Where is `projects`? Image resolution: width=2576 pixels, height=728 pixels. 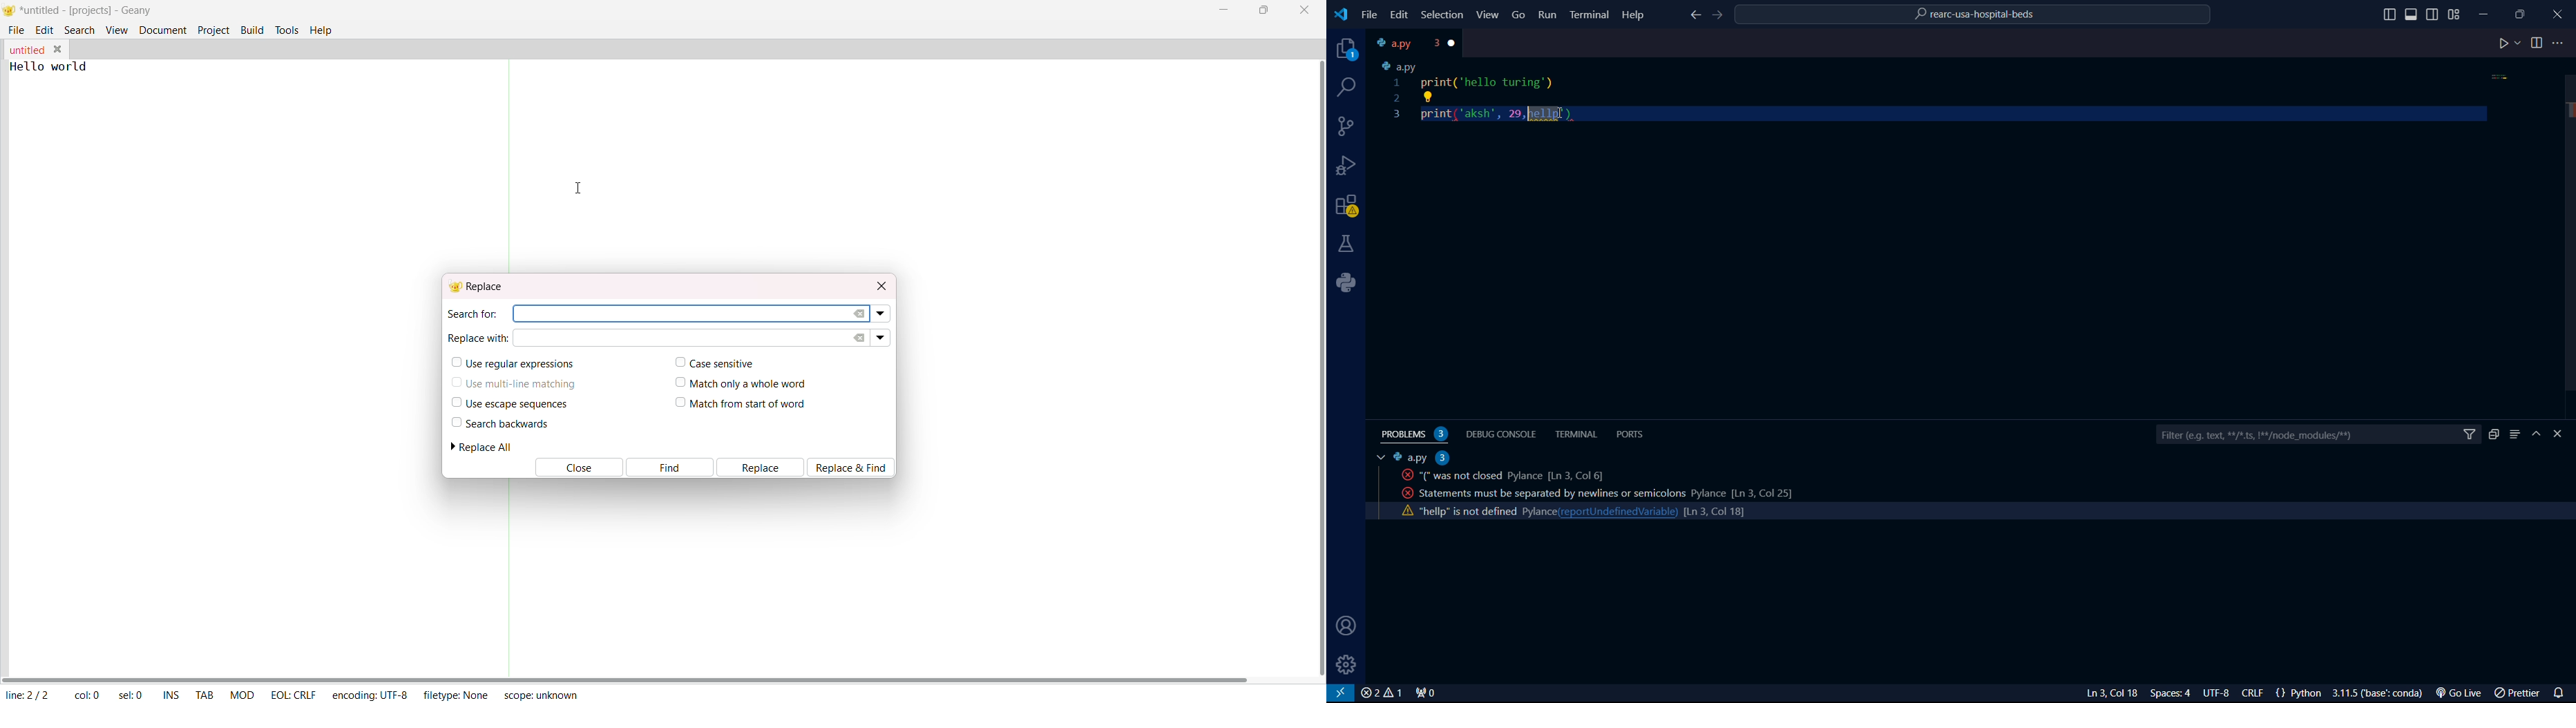
projects is located at coordinates (1347, 51).